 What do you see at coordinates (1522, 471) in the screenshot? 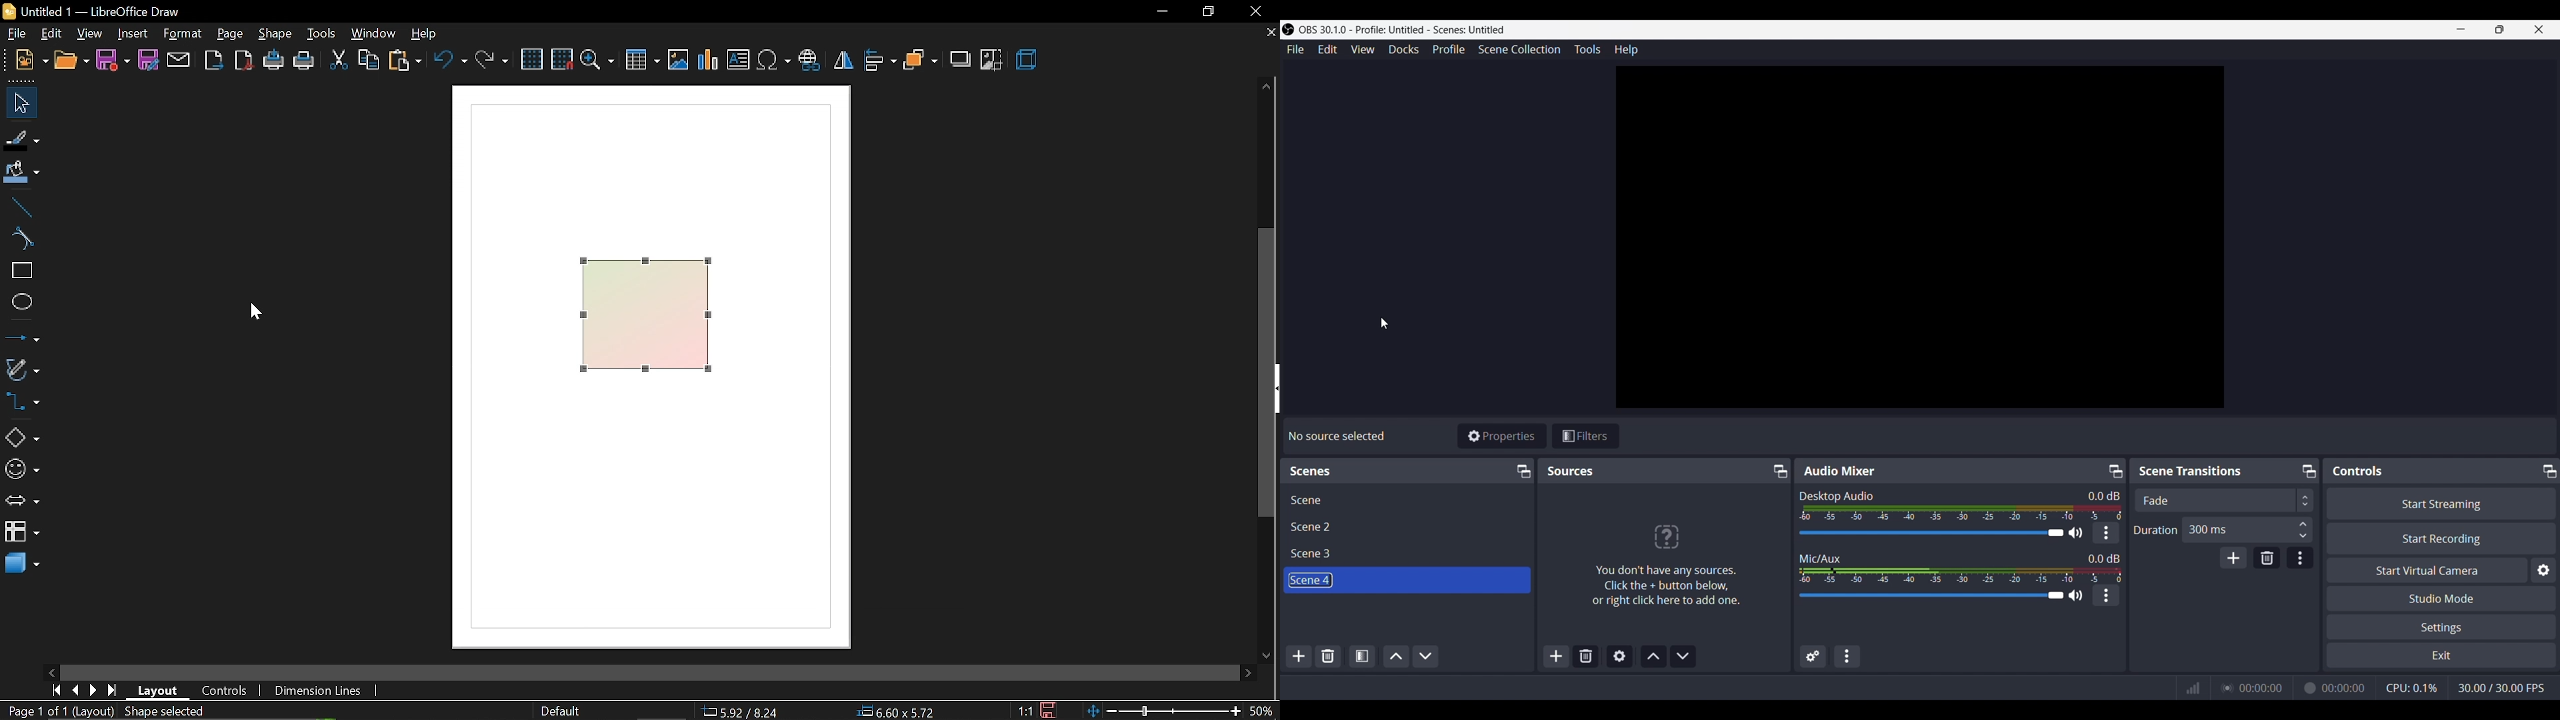
I see ` Undock/Pop-out icon` at bounding box center [1522, 471].